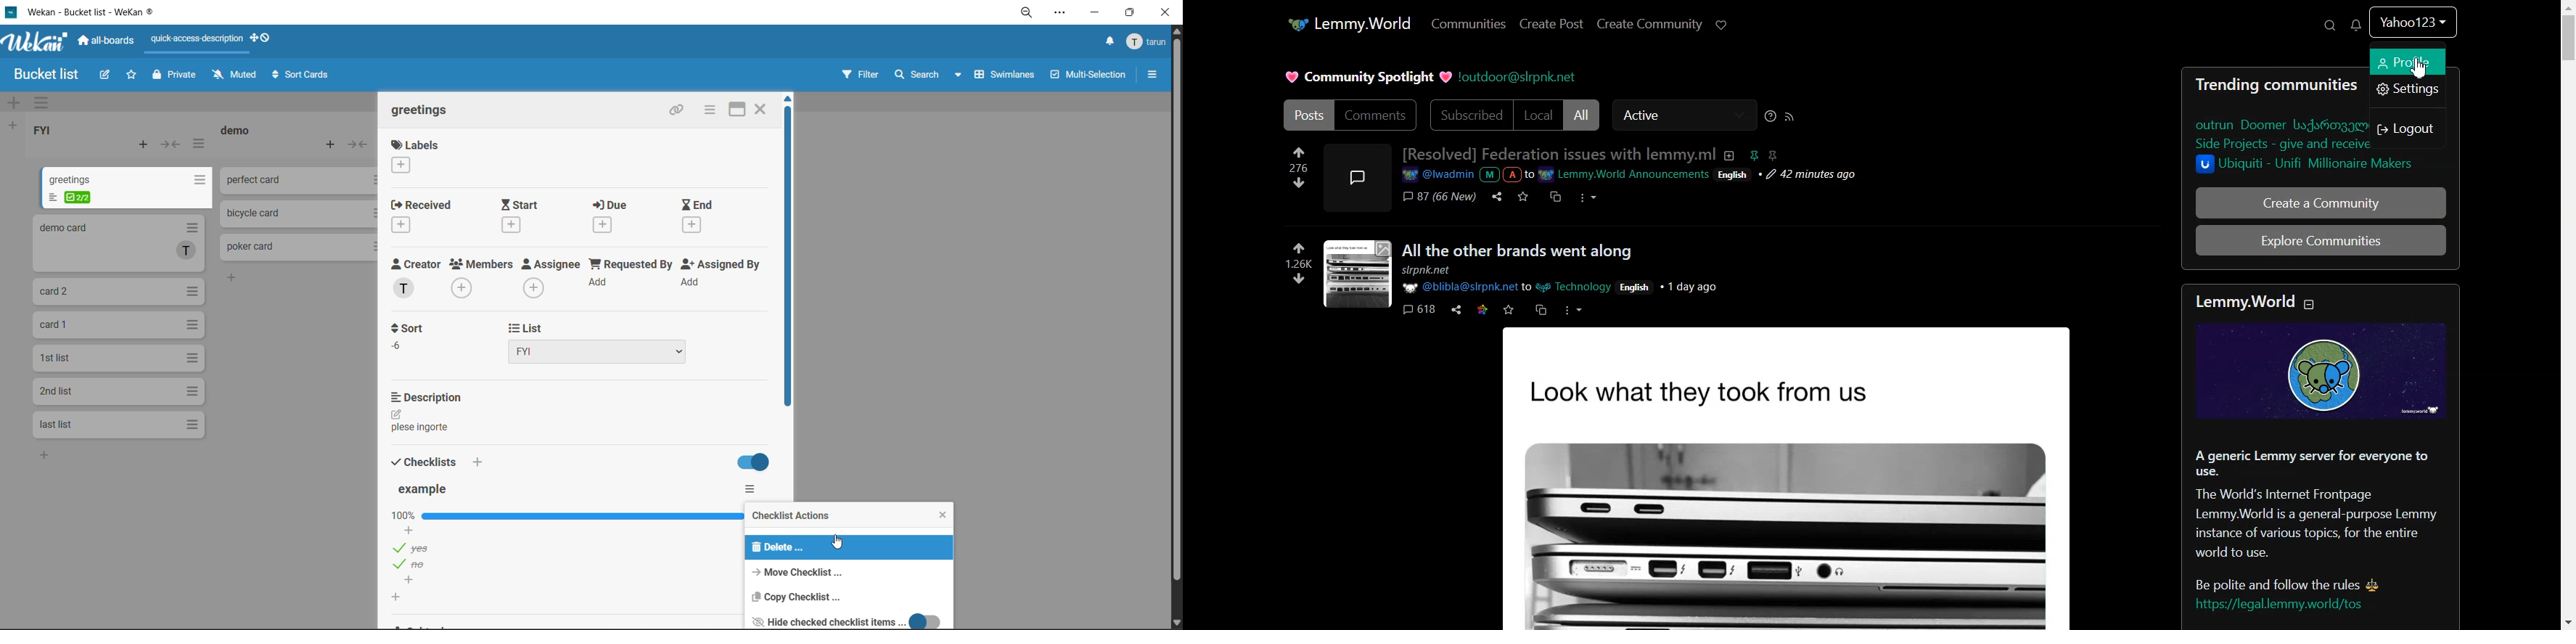 Image resolution: width=2576 pixels, height=644 pixels. I want to click on community spotlight, so click(1366, 77).